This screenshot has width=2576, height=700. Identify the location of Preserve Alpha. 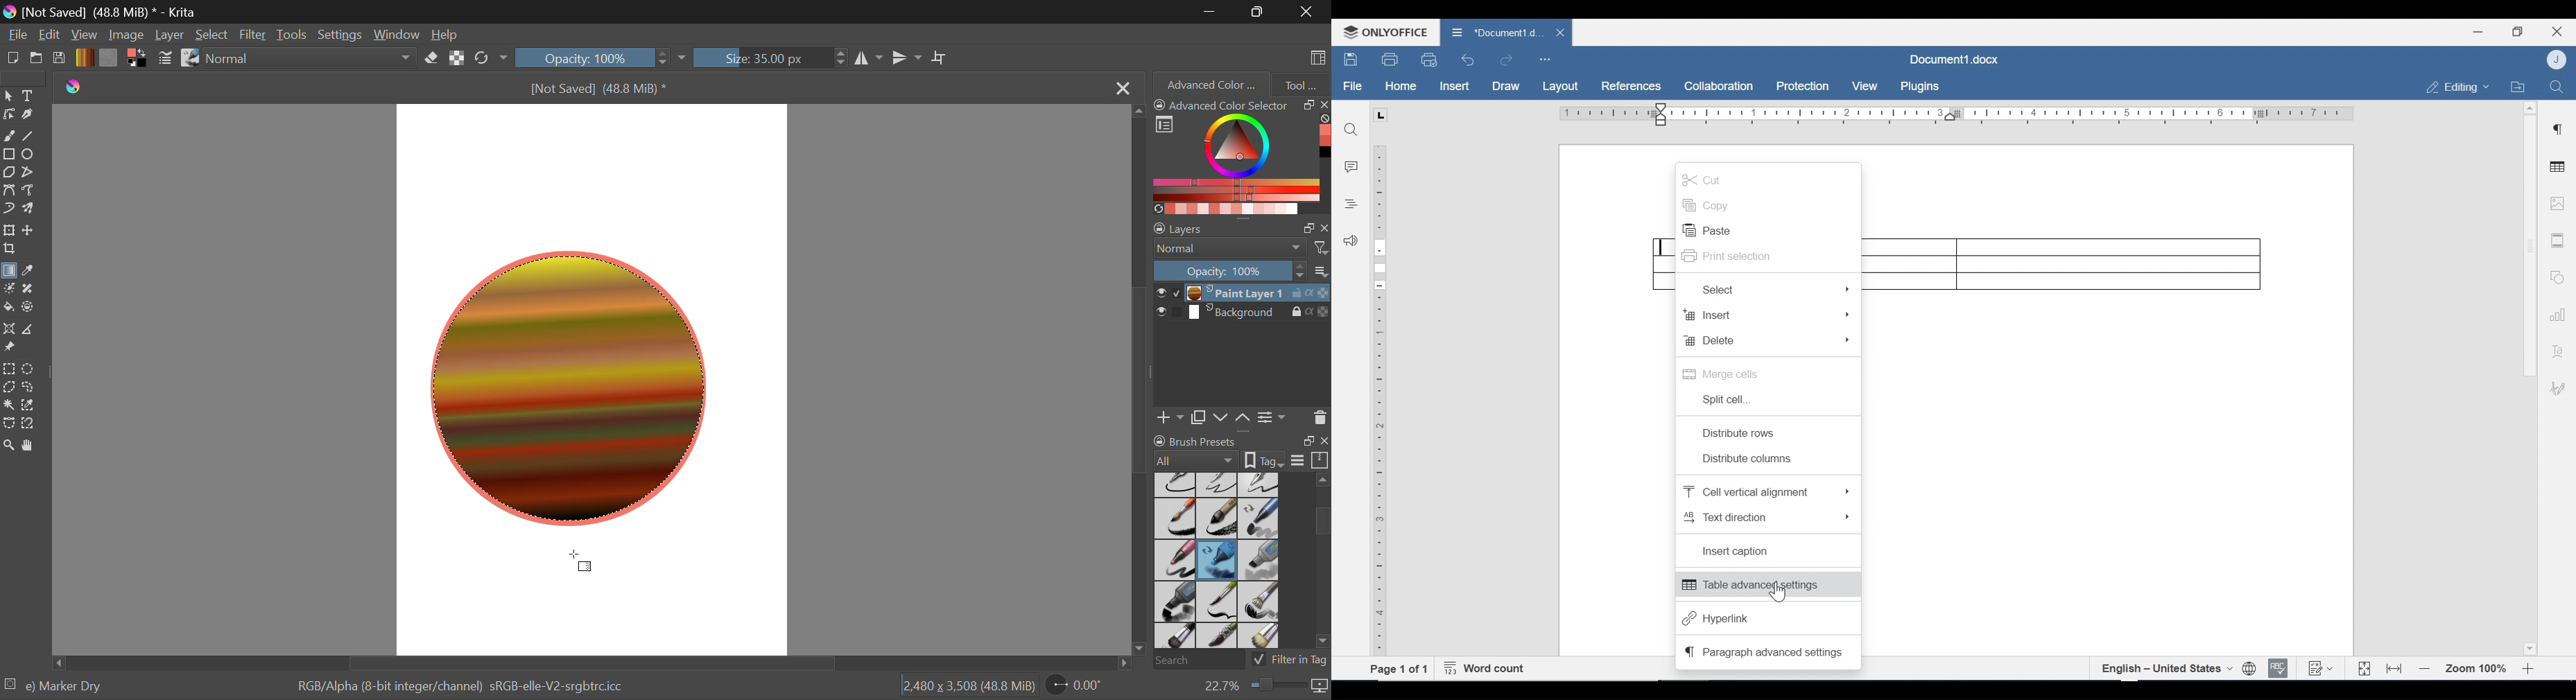
(456, 58).